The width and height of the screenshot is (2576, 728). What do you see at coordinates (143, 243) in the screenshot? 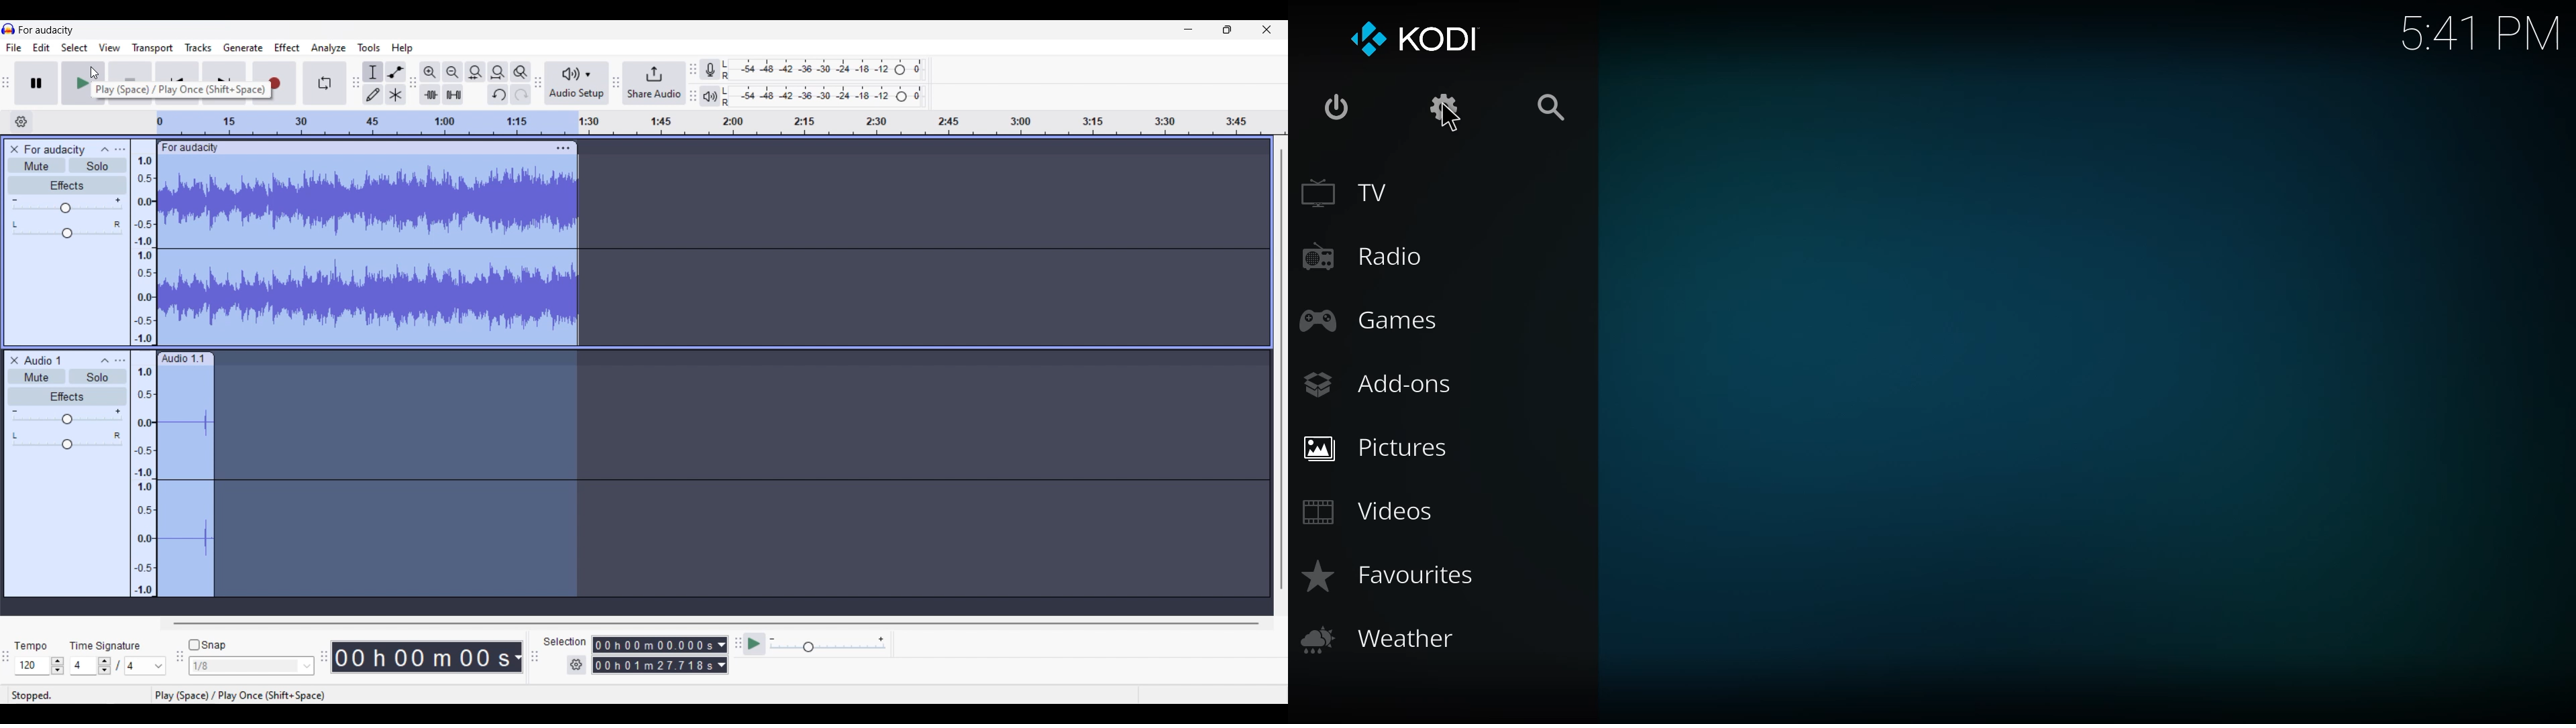
I see `amplitude` at bounding box center [143, 243].